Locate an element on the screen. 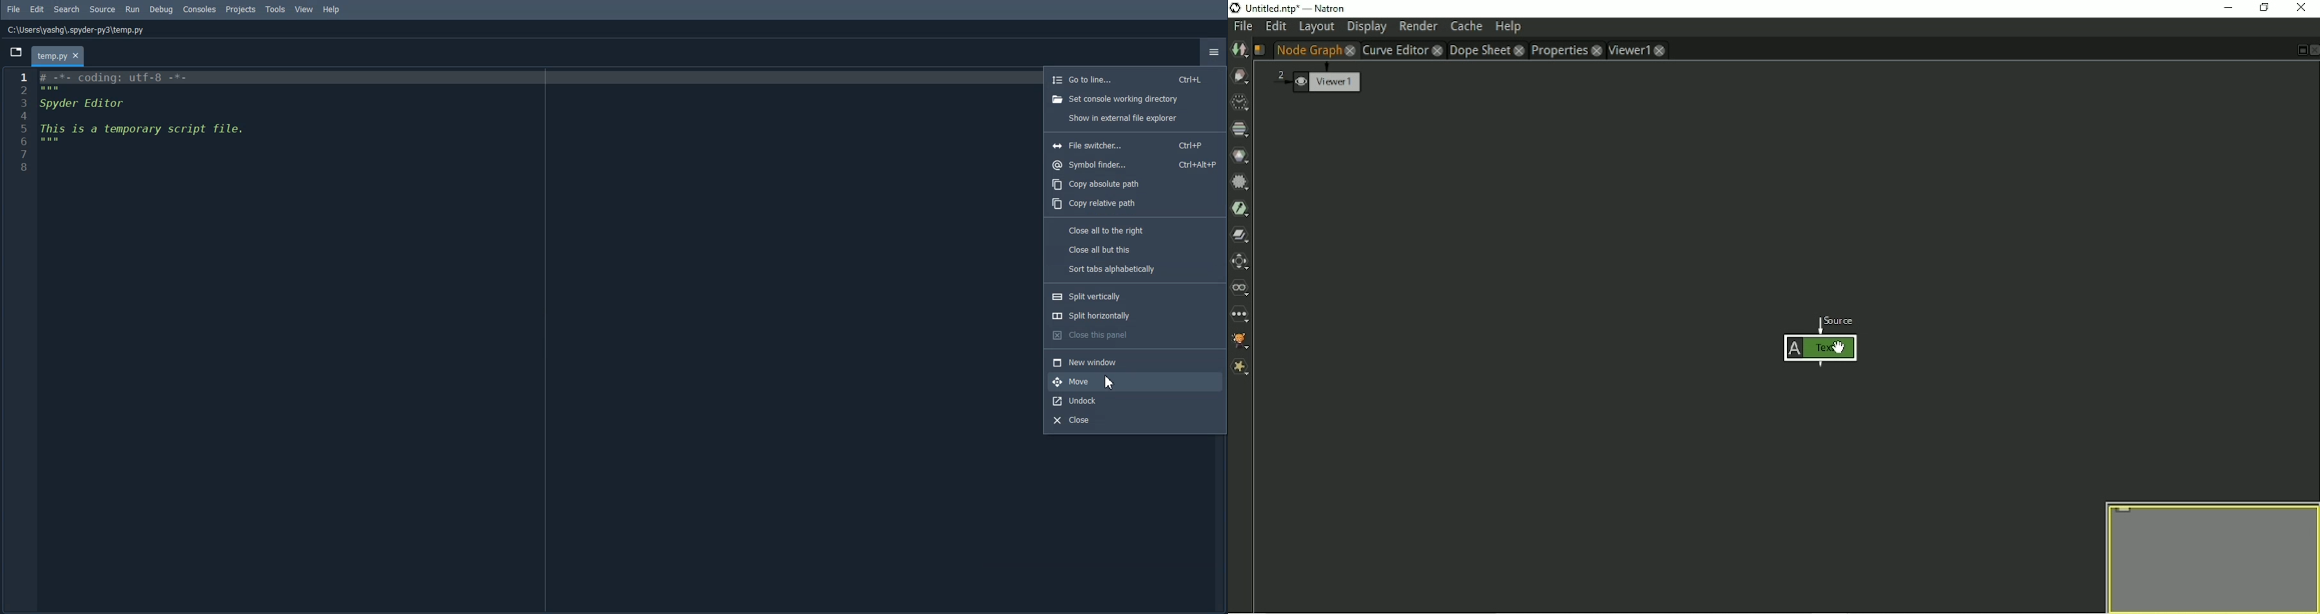  Split vertically is located at coordinates (1134, 296).